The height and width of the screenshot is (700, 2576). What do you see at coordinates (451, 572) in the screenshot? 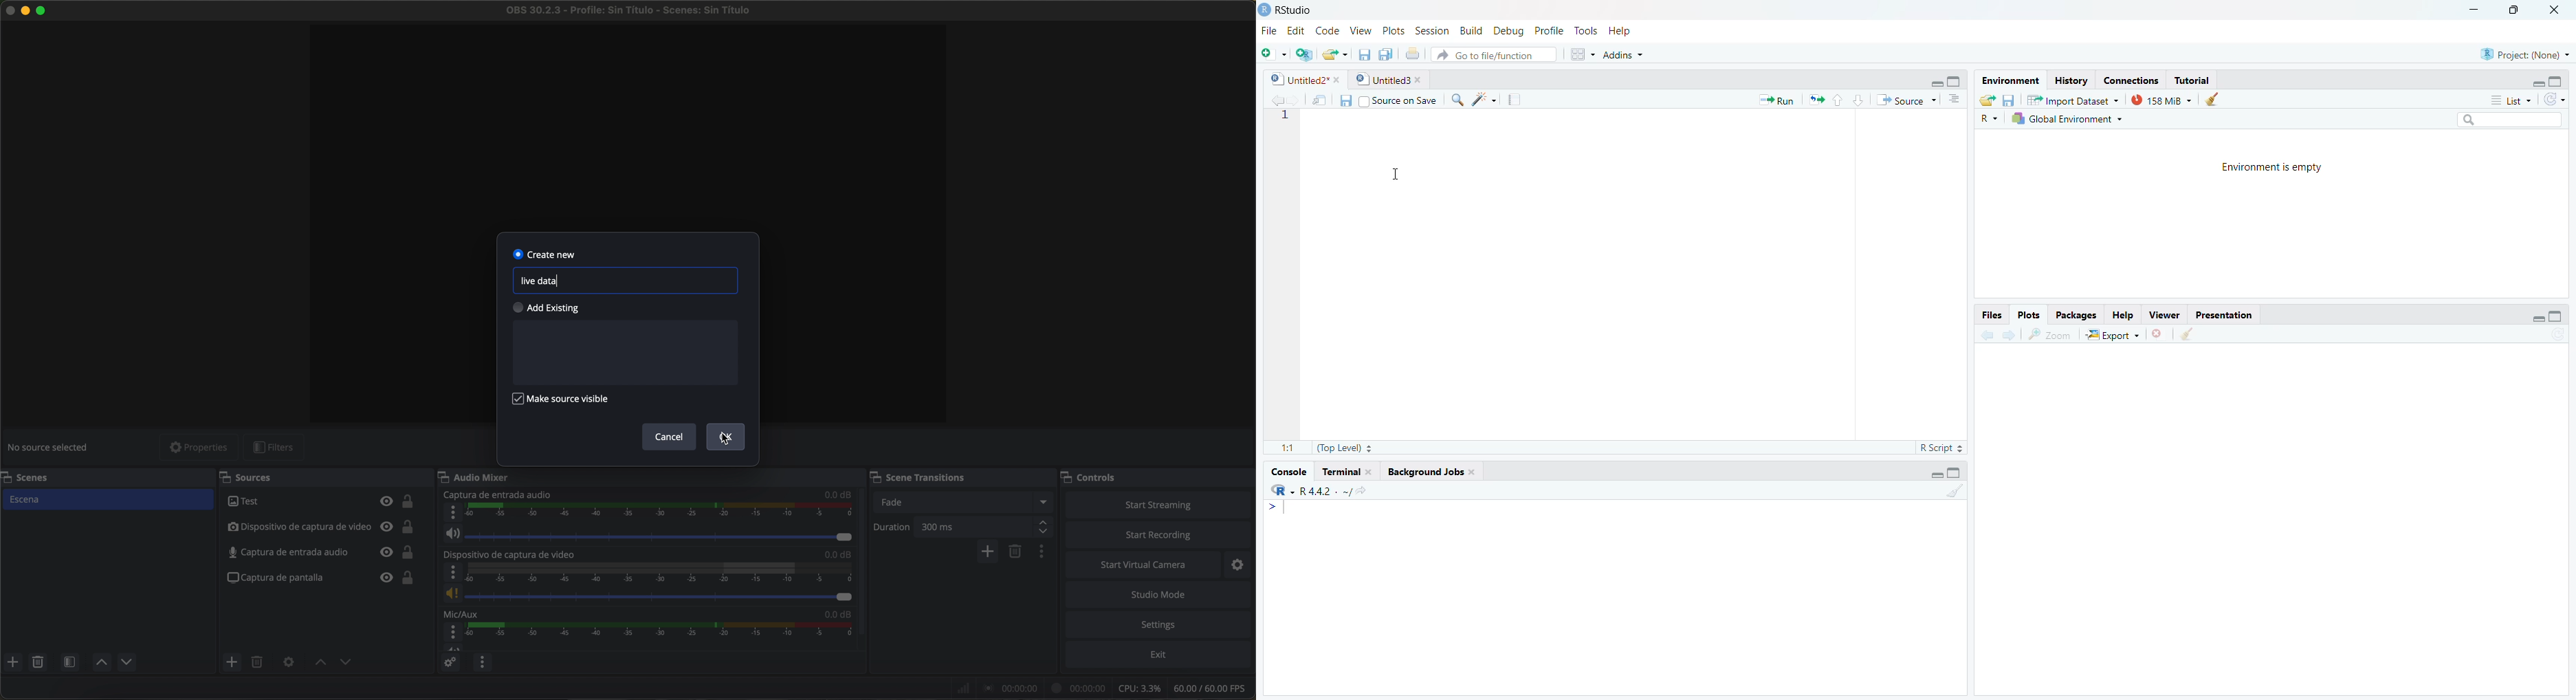
I see `more options` at bounding box center [451, 572].